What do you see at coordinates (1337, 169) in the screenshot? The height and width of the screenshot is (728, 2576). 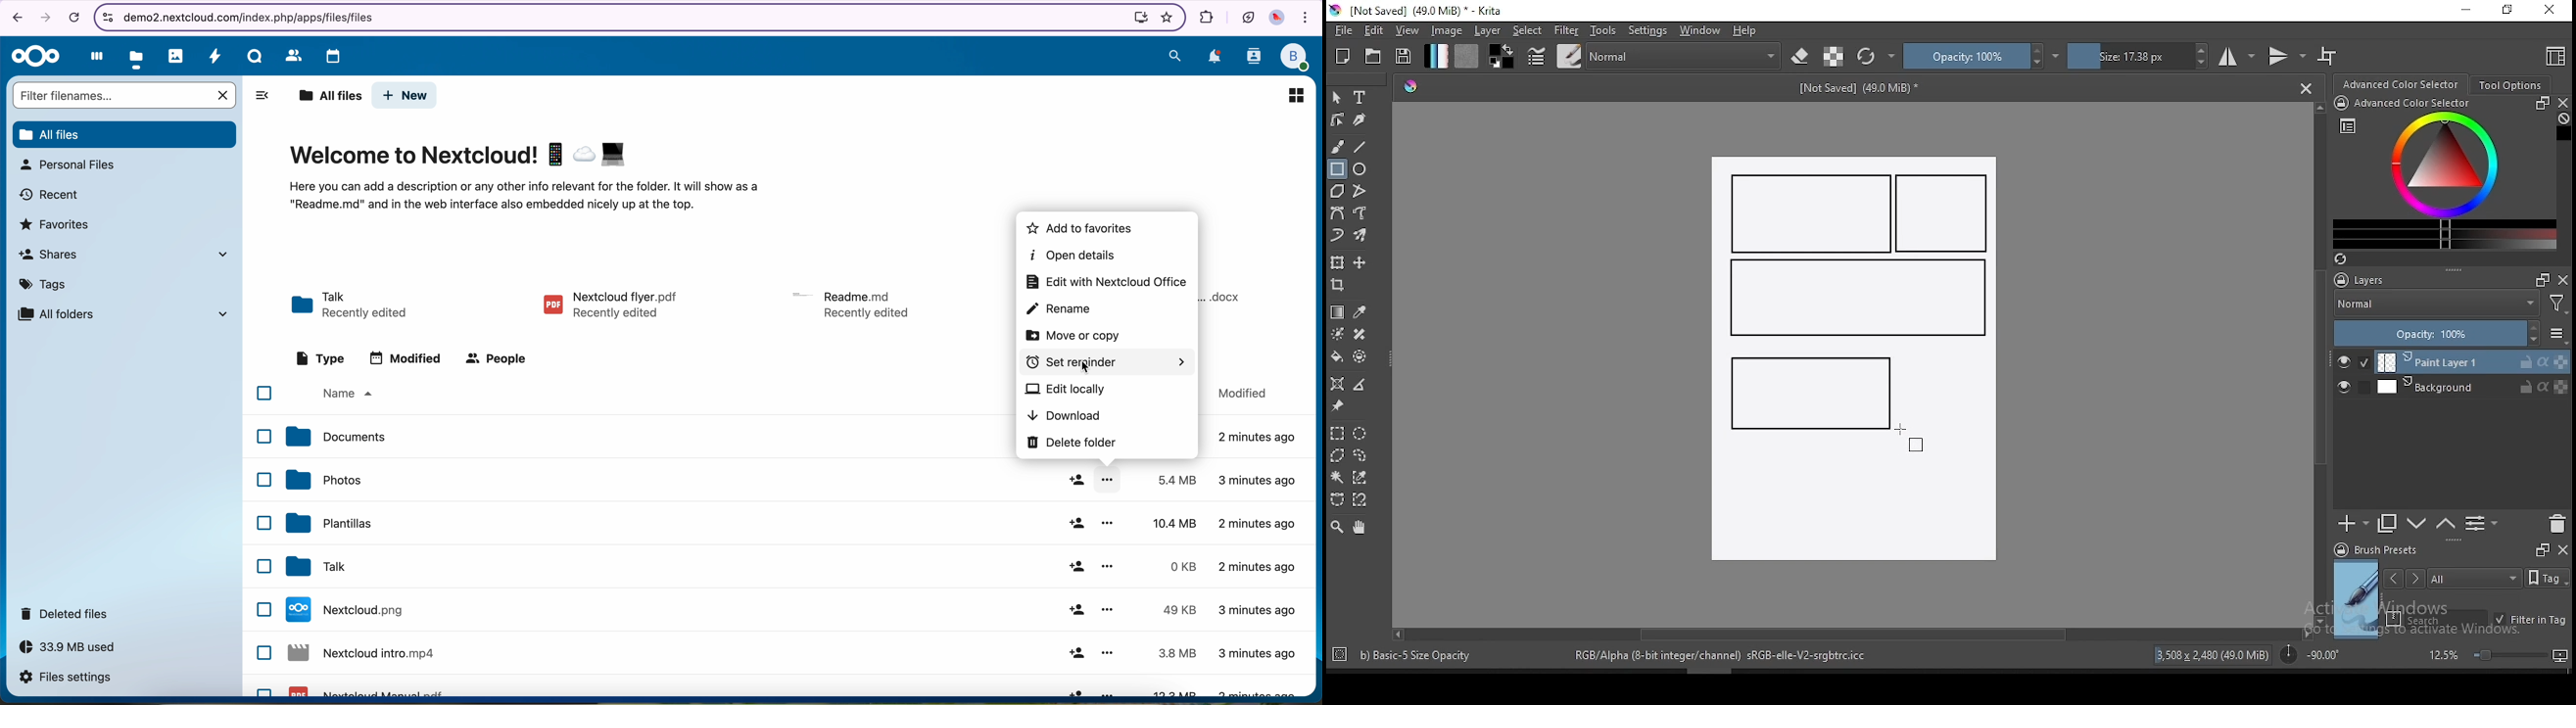 I see `rectangle tool` at bounding box center [1337, 169].